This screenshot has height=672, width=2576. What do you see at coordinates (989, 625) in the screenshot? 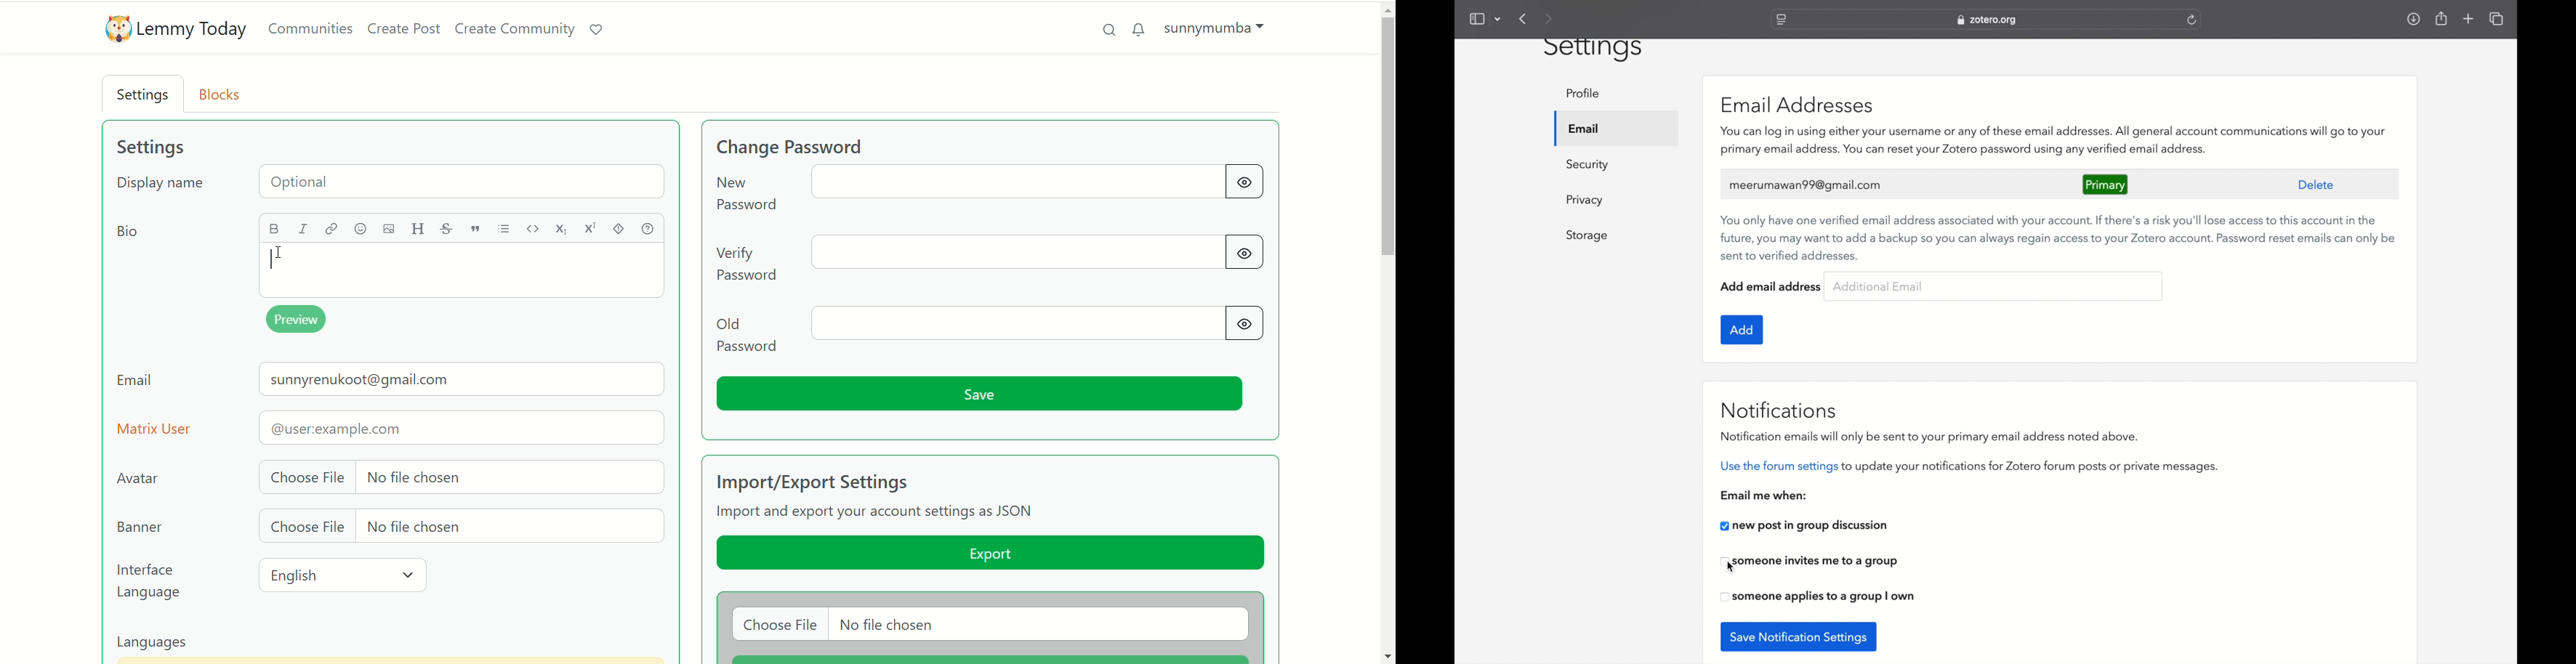
I see `choose file` at bounding box center [989, 625].